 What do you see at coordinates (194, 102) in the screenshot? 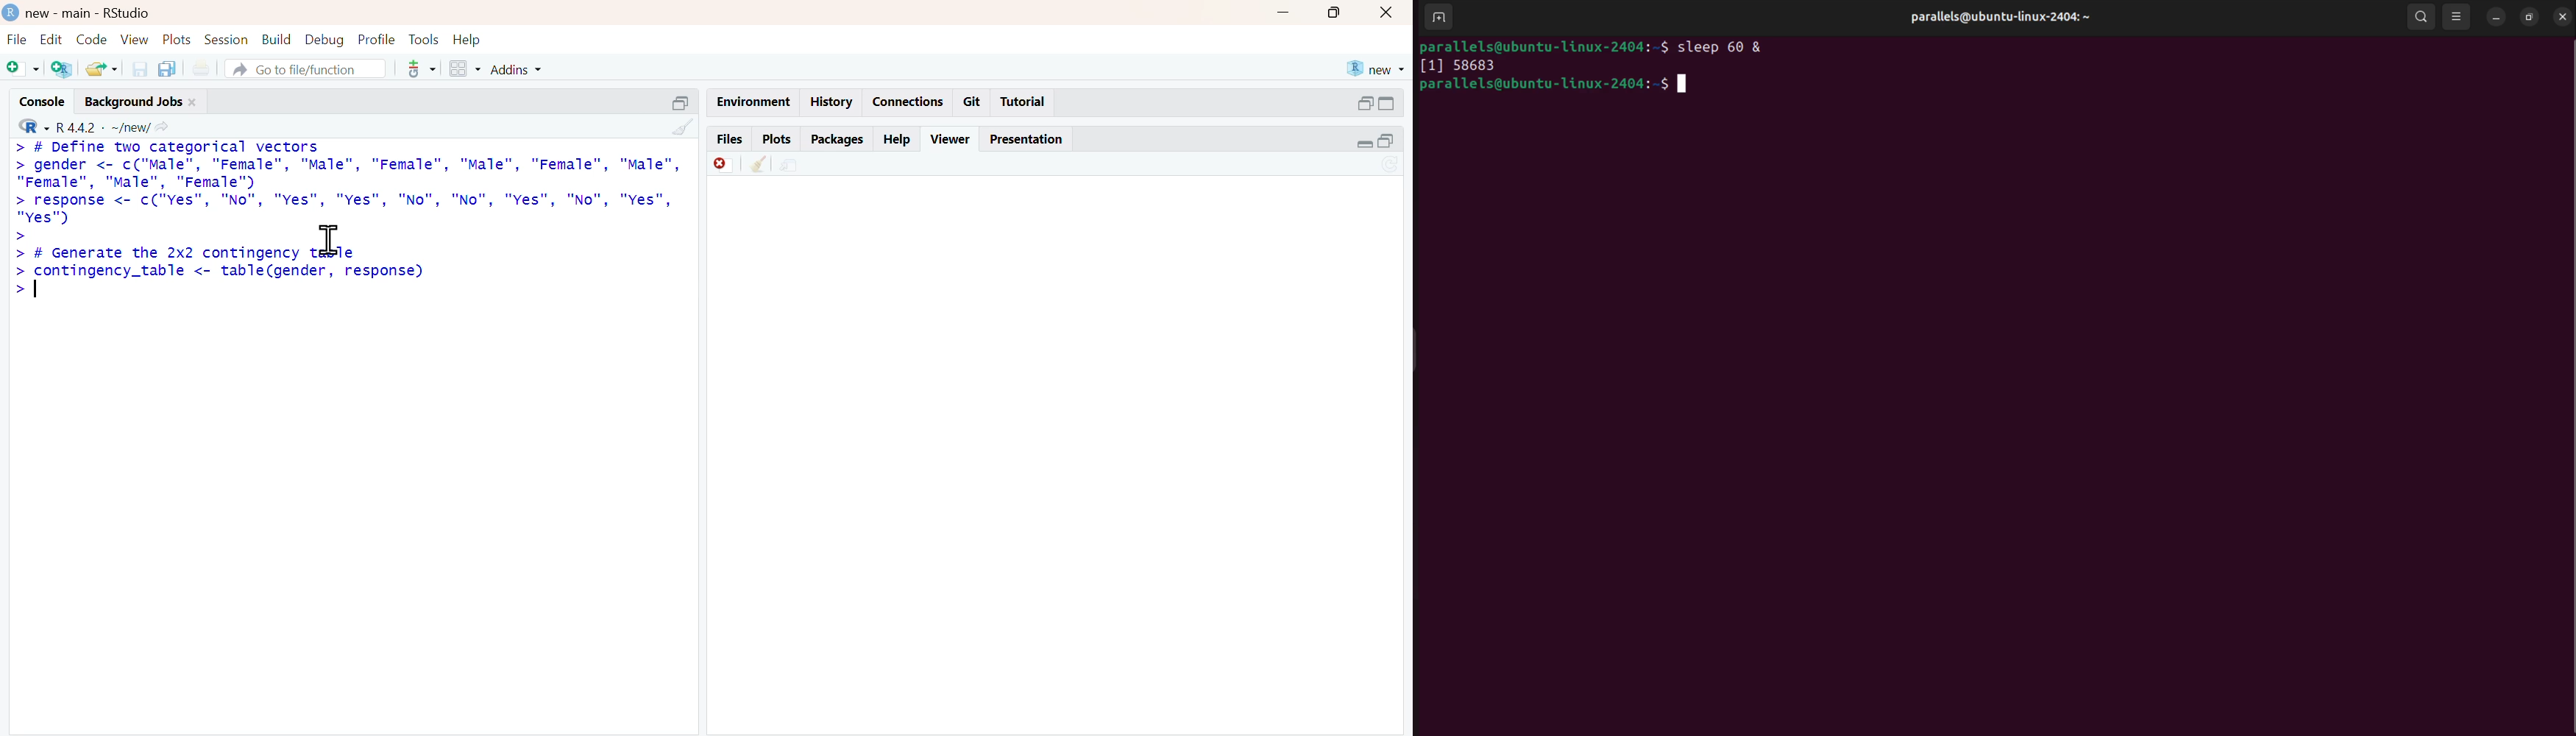
I see `close` at bounding box center [194, 102].